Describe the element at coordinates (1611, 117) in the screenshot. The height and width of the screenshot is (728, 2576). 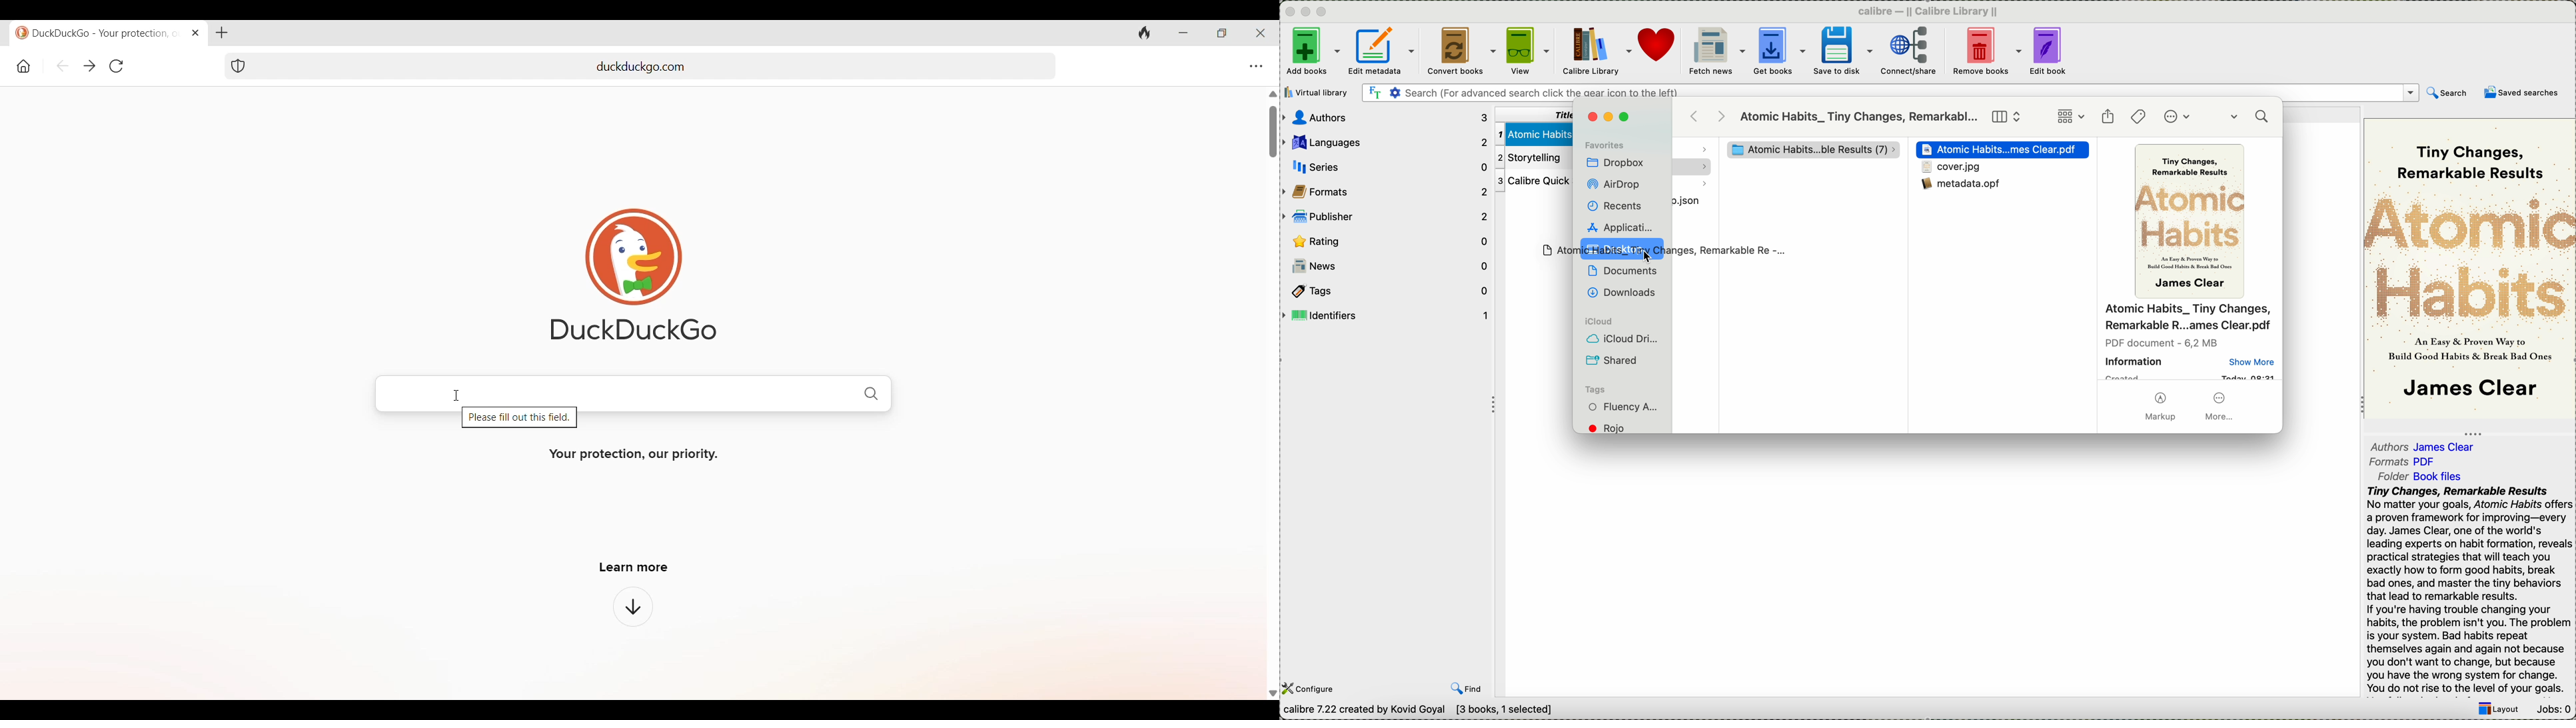
I see `minimize window` at that location.